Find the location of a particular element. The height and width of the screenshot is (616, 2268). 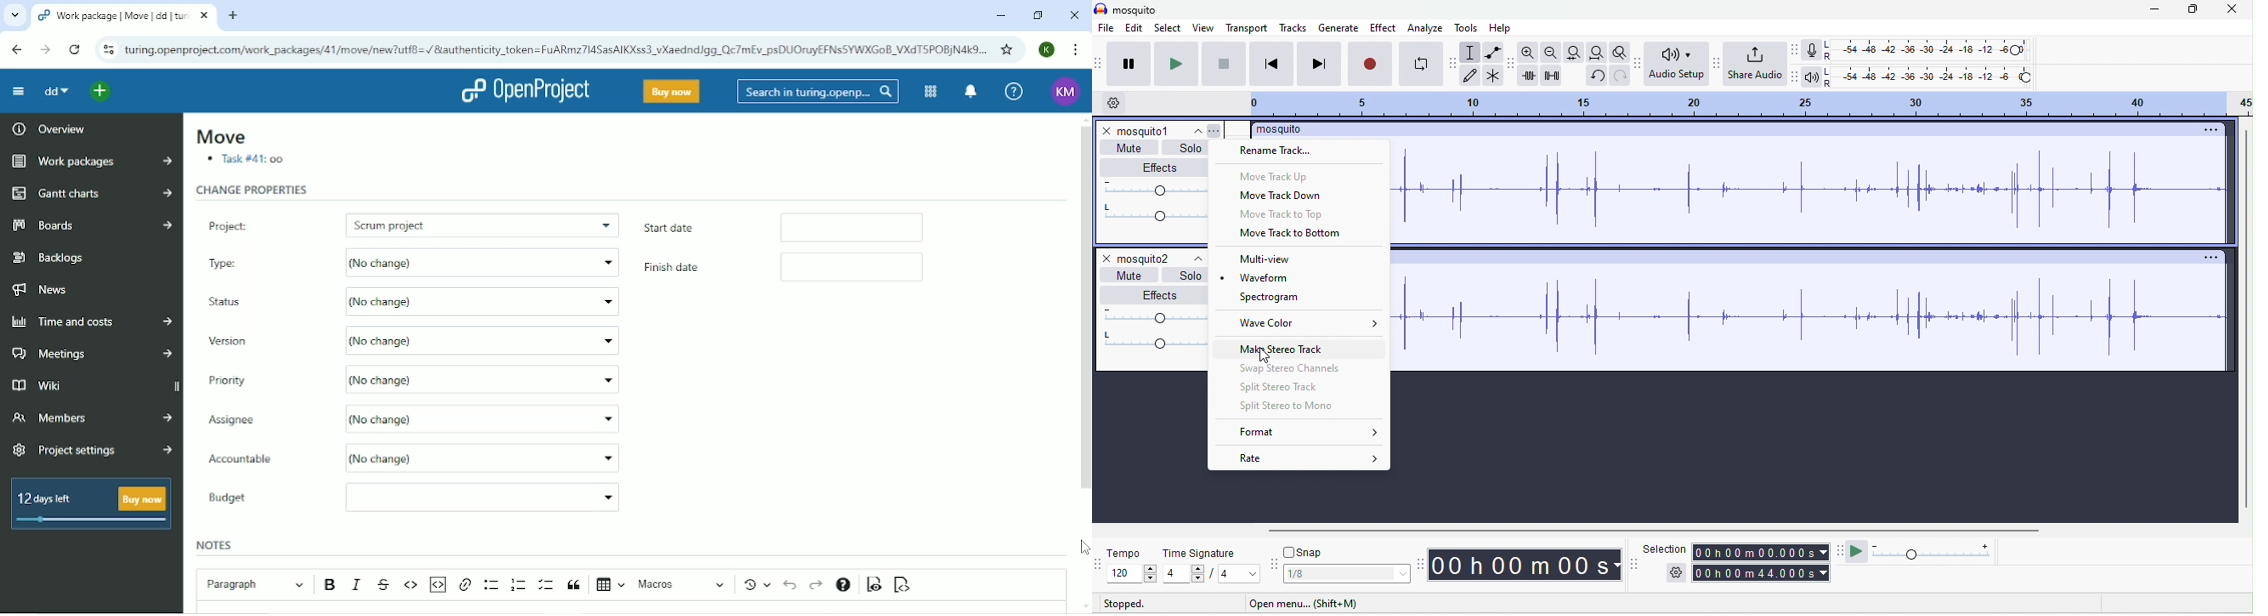

timeline is located at coordinates (1749, 105).